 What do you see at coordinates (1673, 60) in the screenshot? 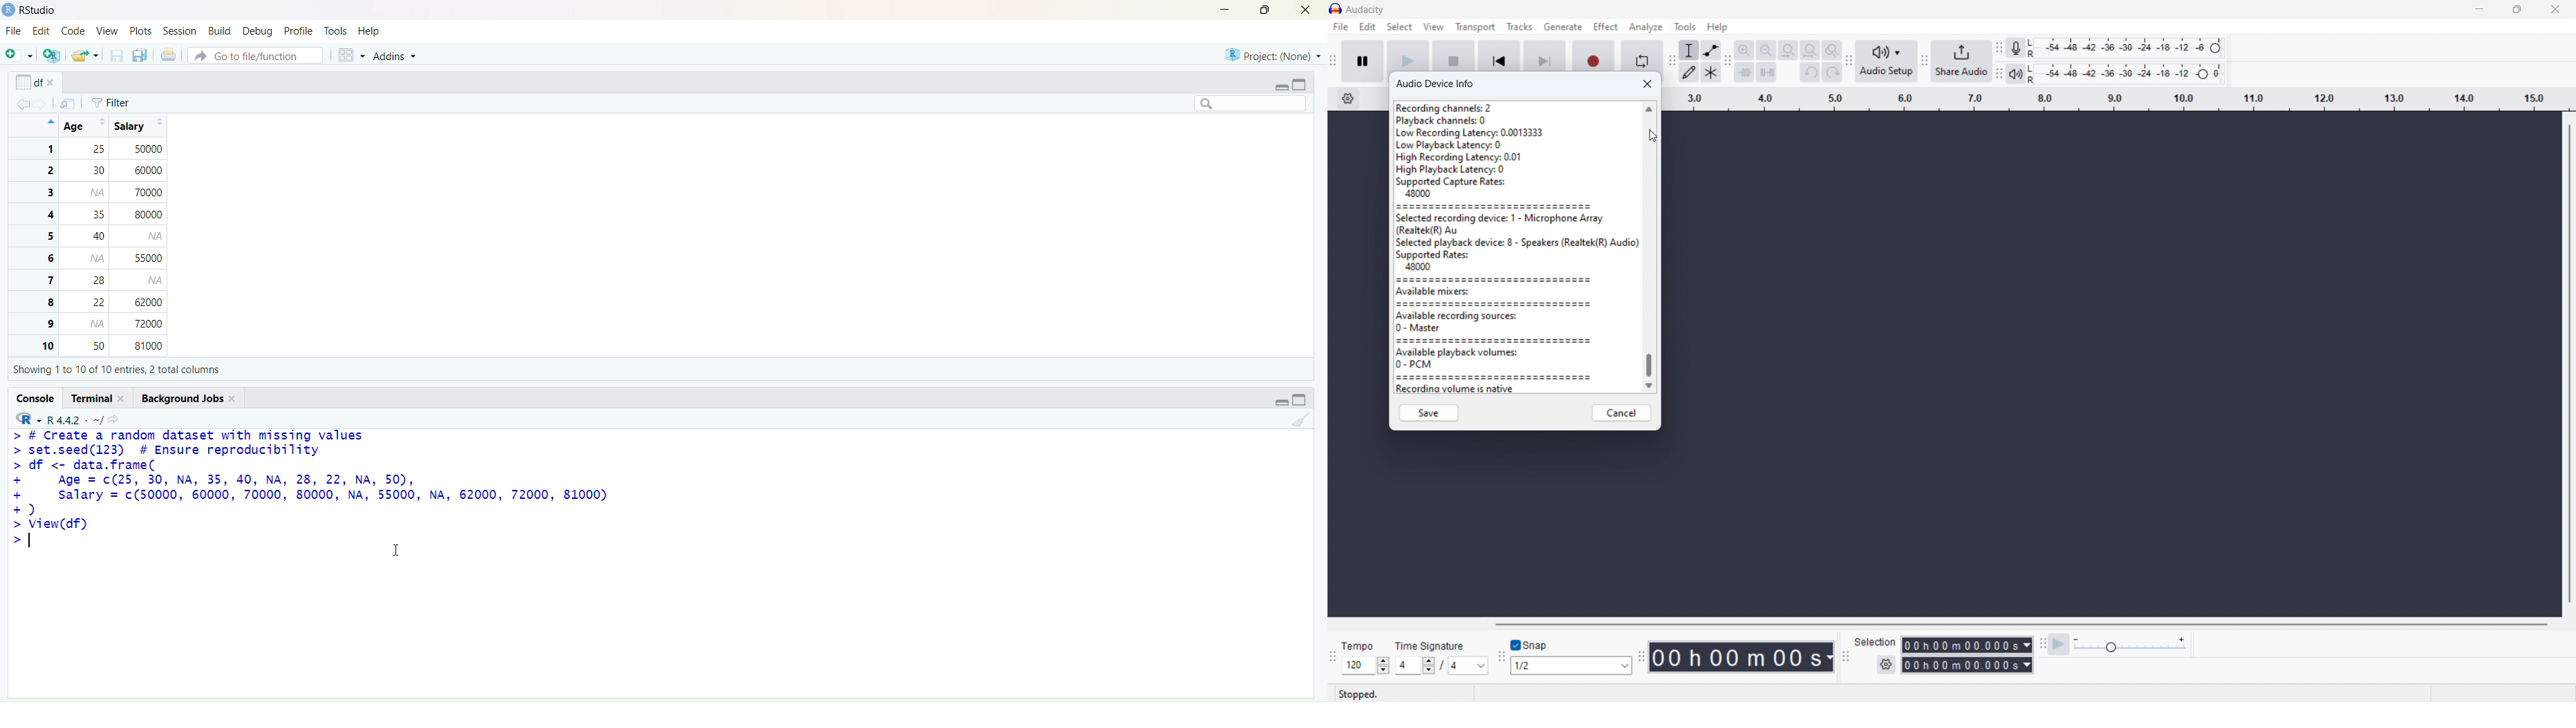
I see `tools toolbar` at bounding box center [1673, 60].